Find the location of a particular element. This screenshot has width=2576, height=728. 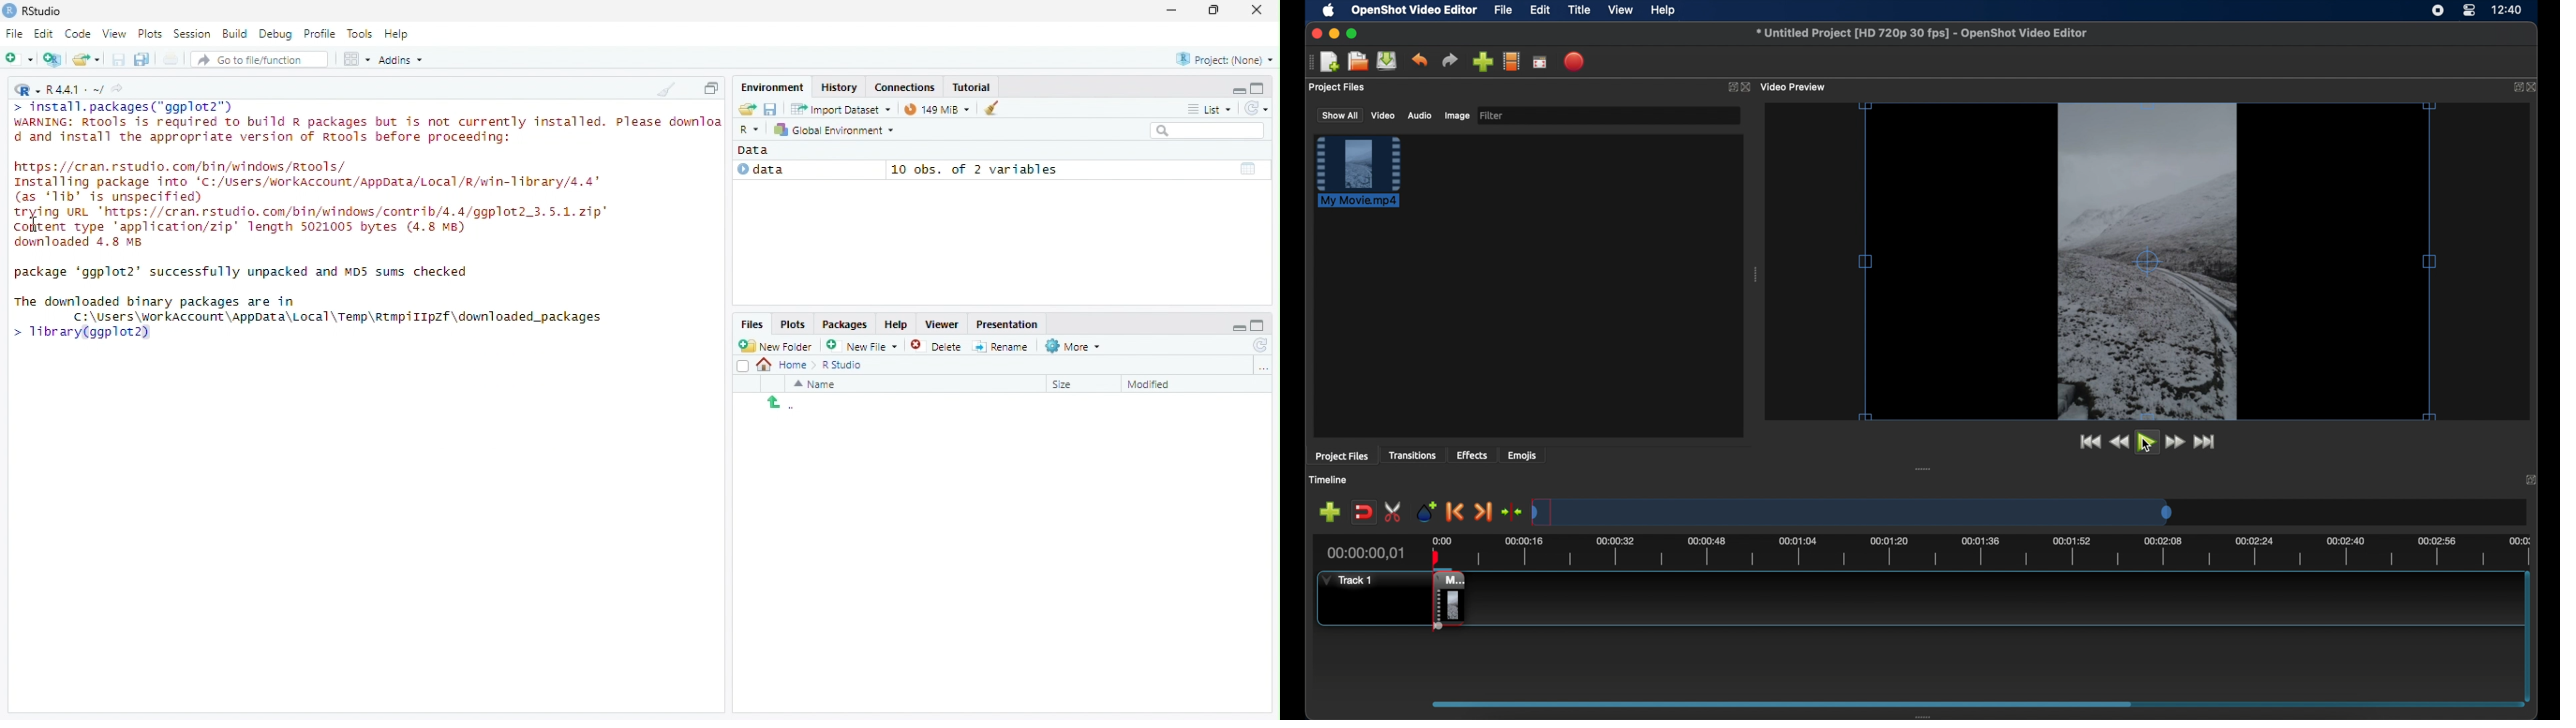

Logo is located at coordinates (9, 11).